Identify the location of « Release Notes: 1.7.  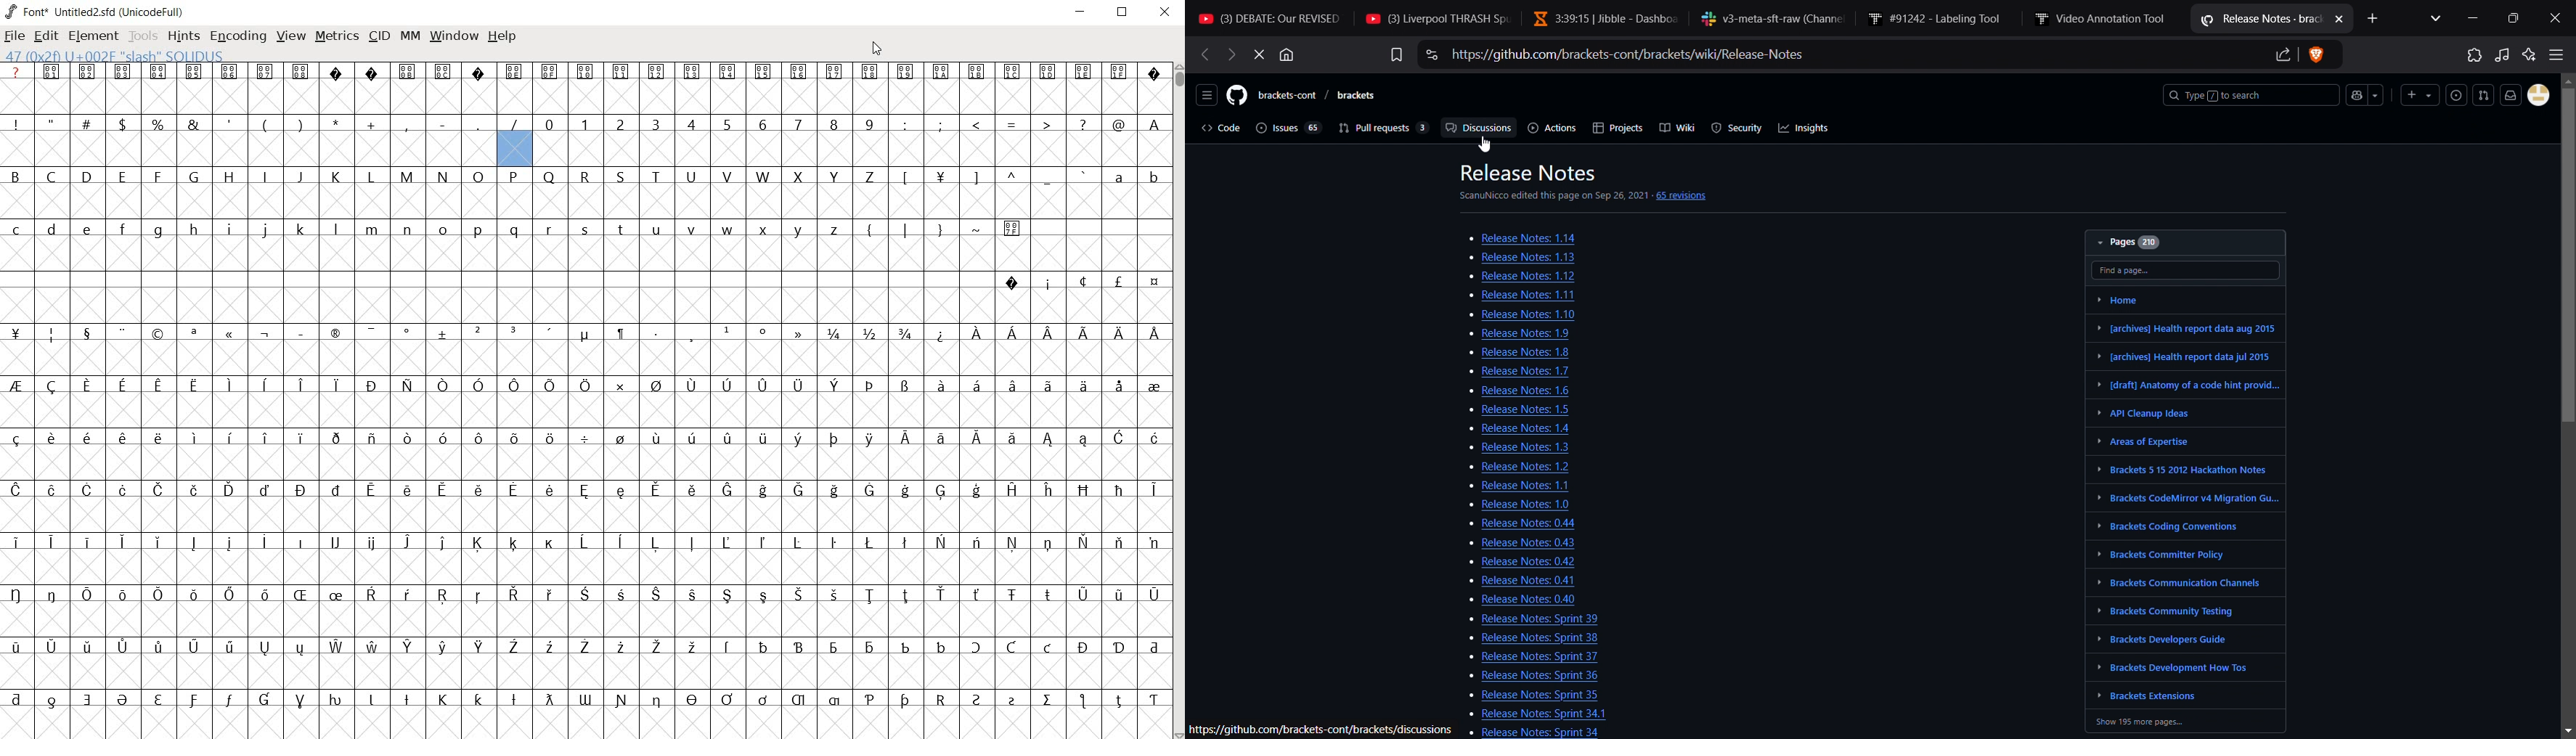
(1509, 370).